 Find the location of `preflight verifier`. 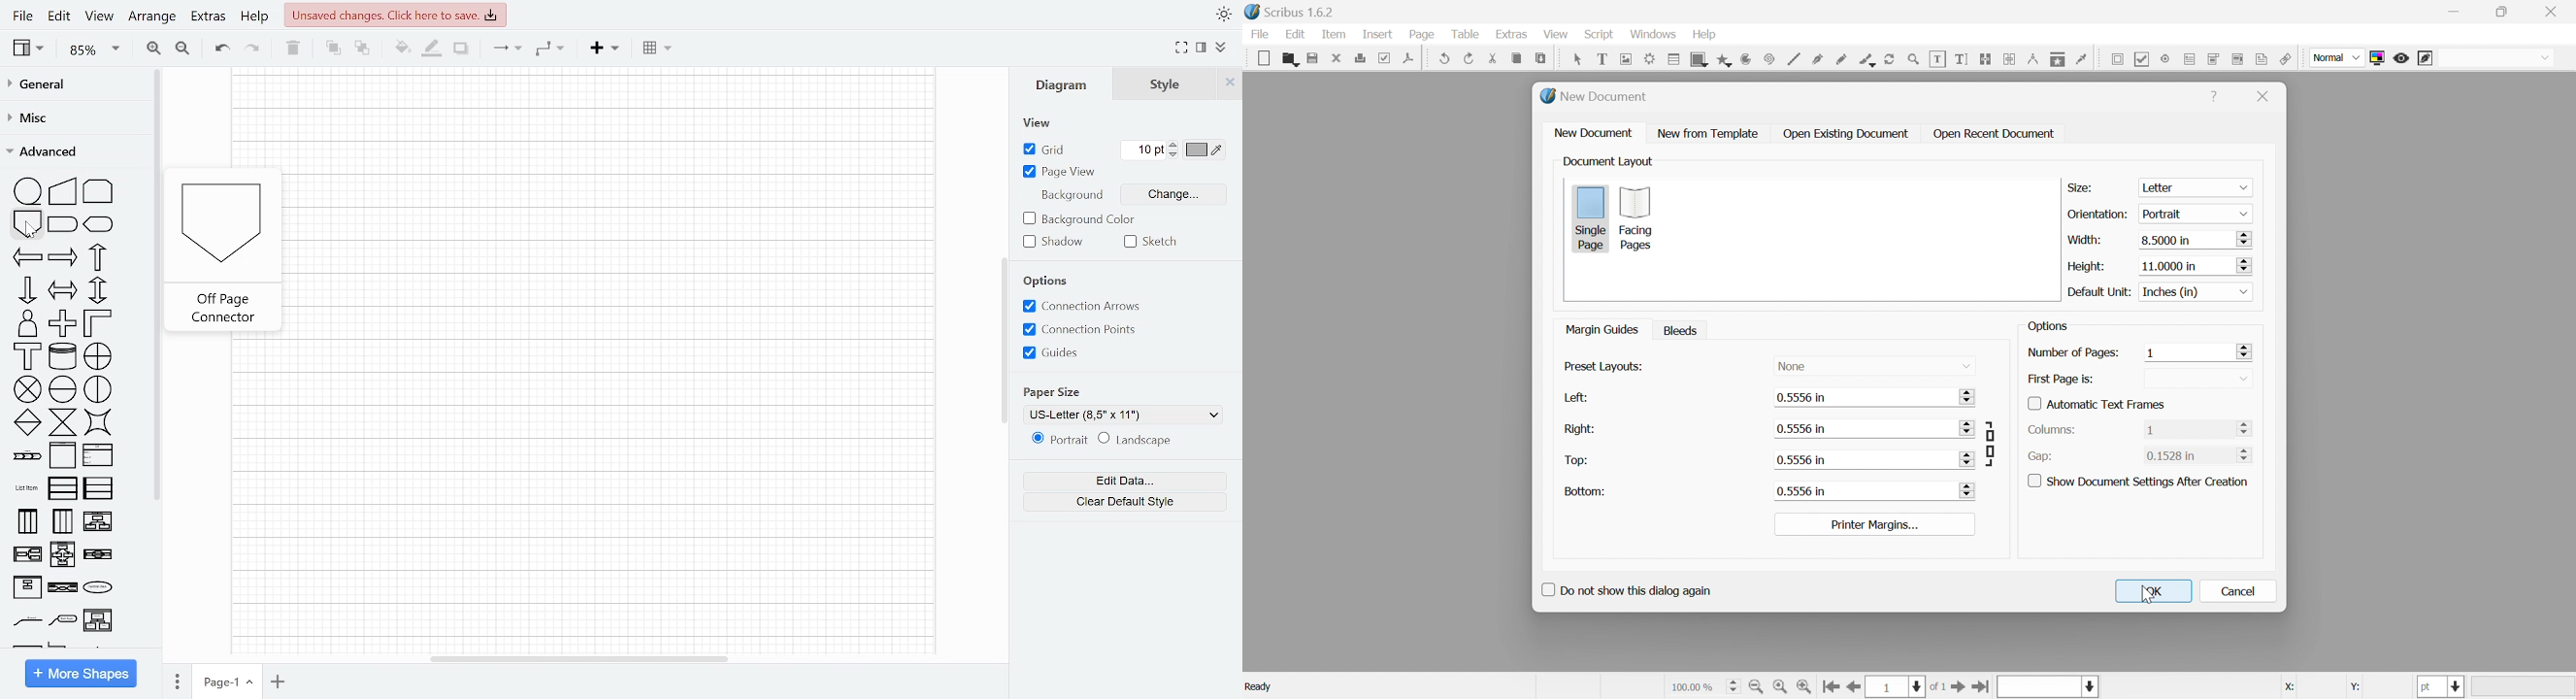

preflight verifier is located at coordinates (1389, 57).